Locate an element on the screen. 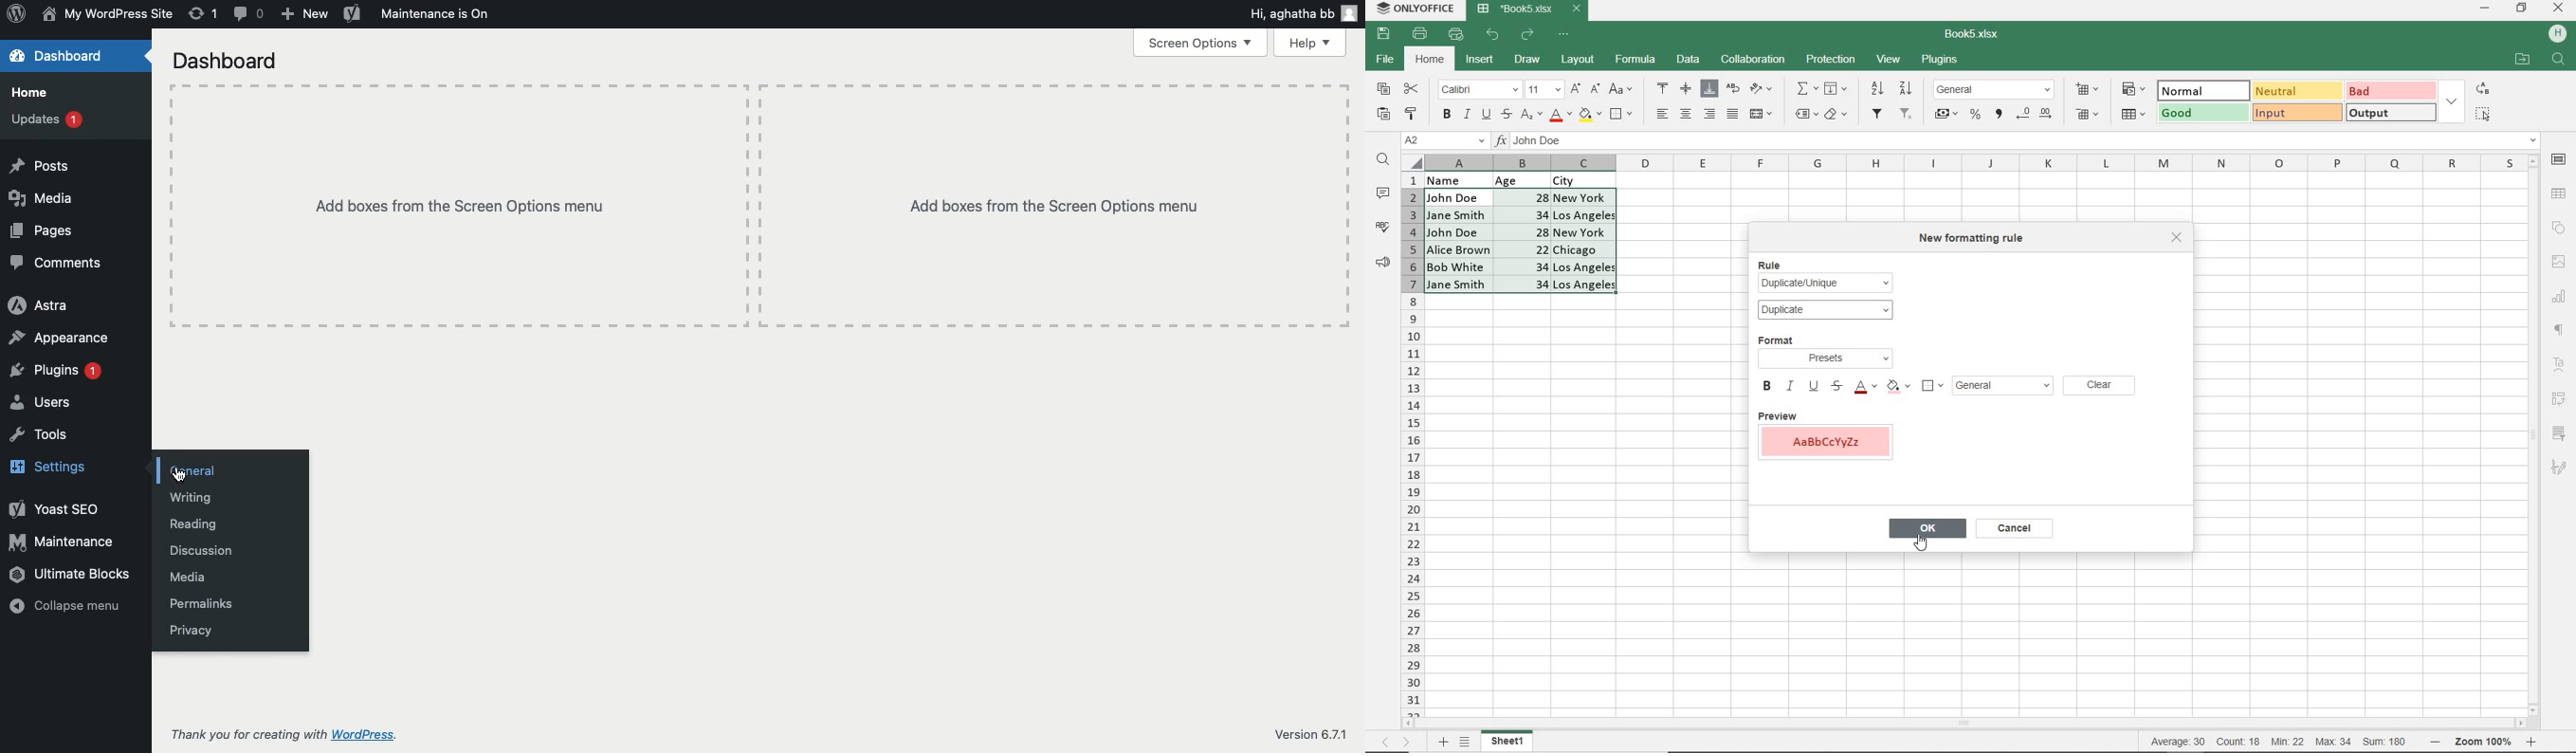 The height and width of the screenshot is (756, 2576). average is located at coordinates (2181, 741).